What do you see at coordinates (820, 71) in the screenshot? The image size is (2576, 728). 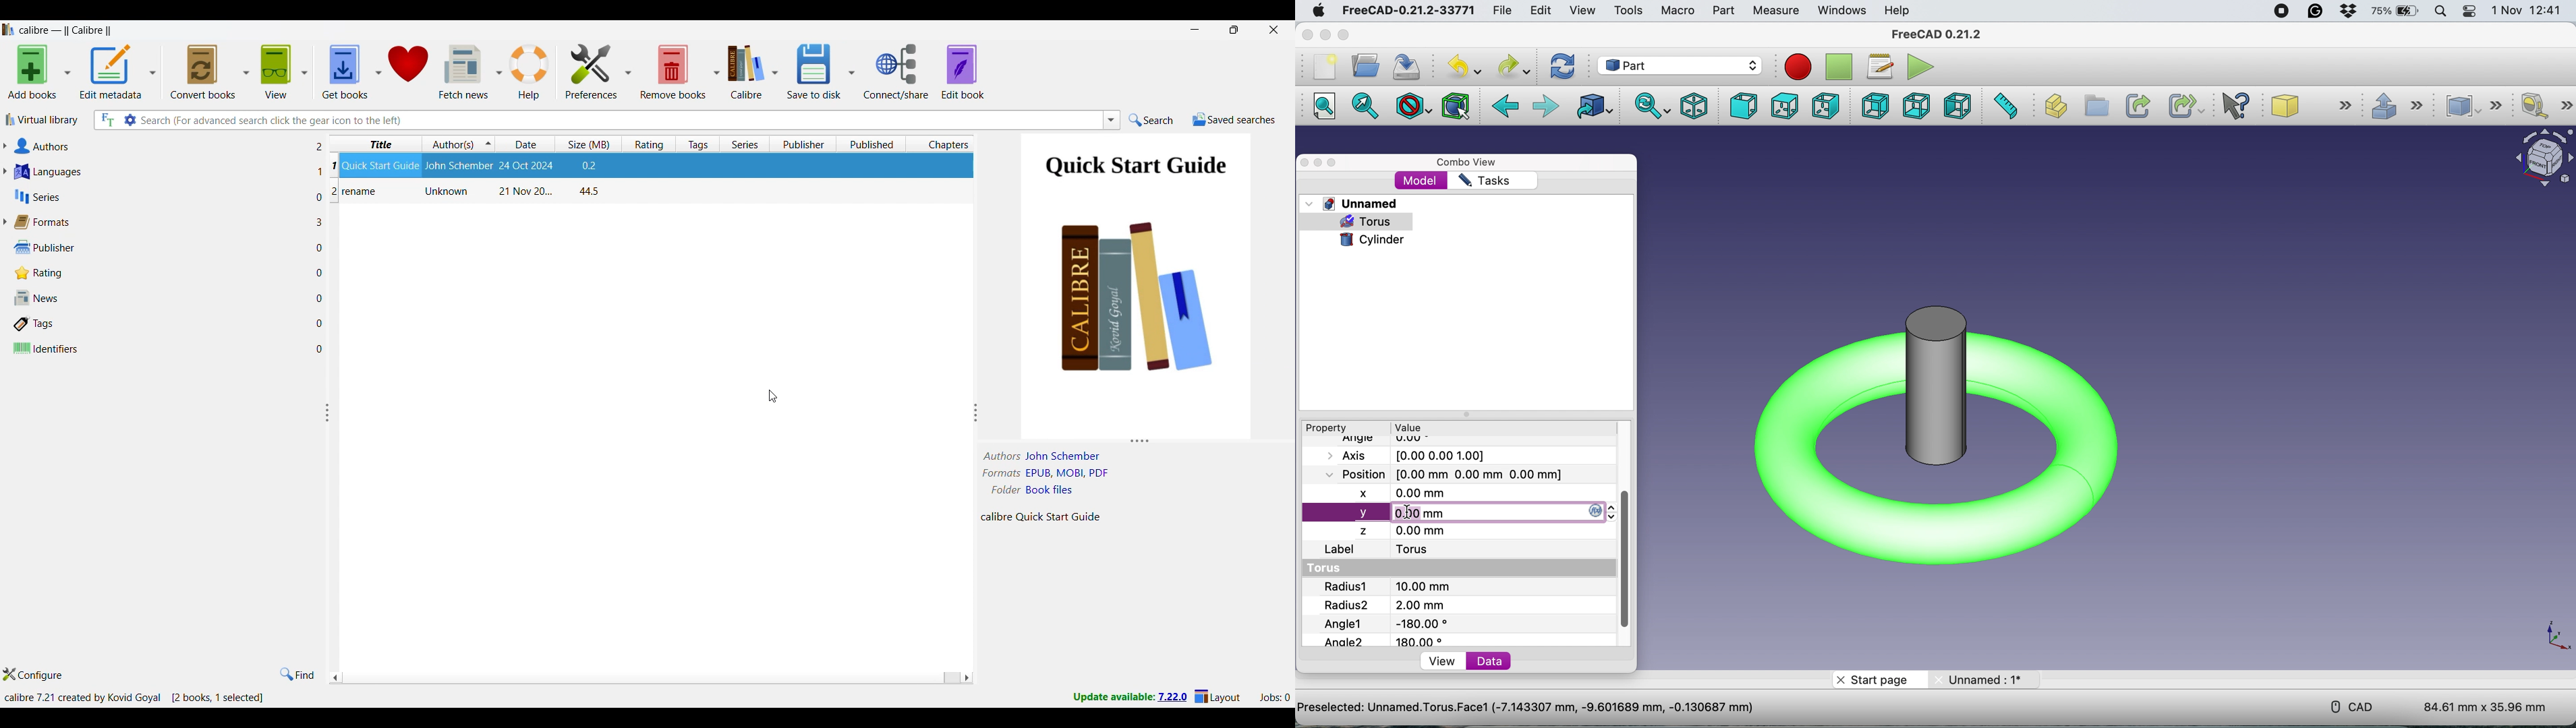 I see `Save to disk and other save options` at bounding box center [820, 71].